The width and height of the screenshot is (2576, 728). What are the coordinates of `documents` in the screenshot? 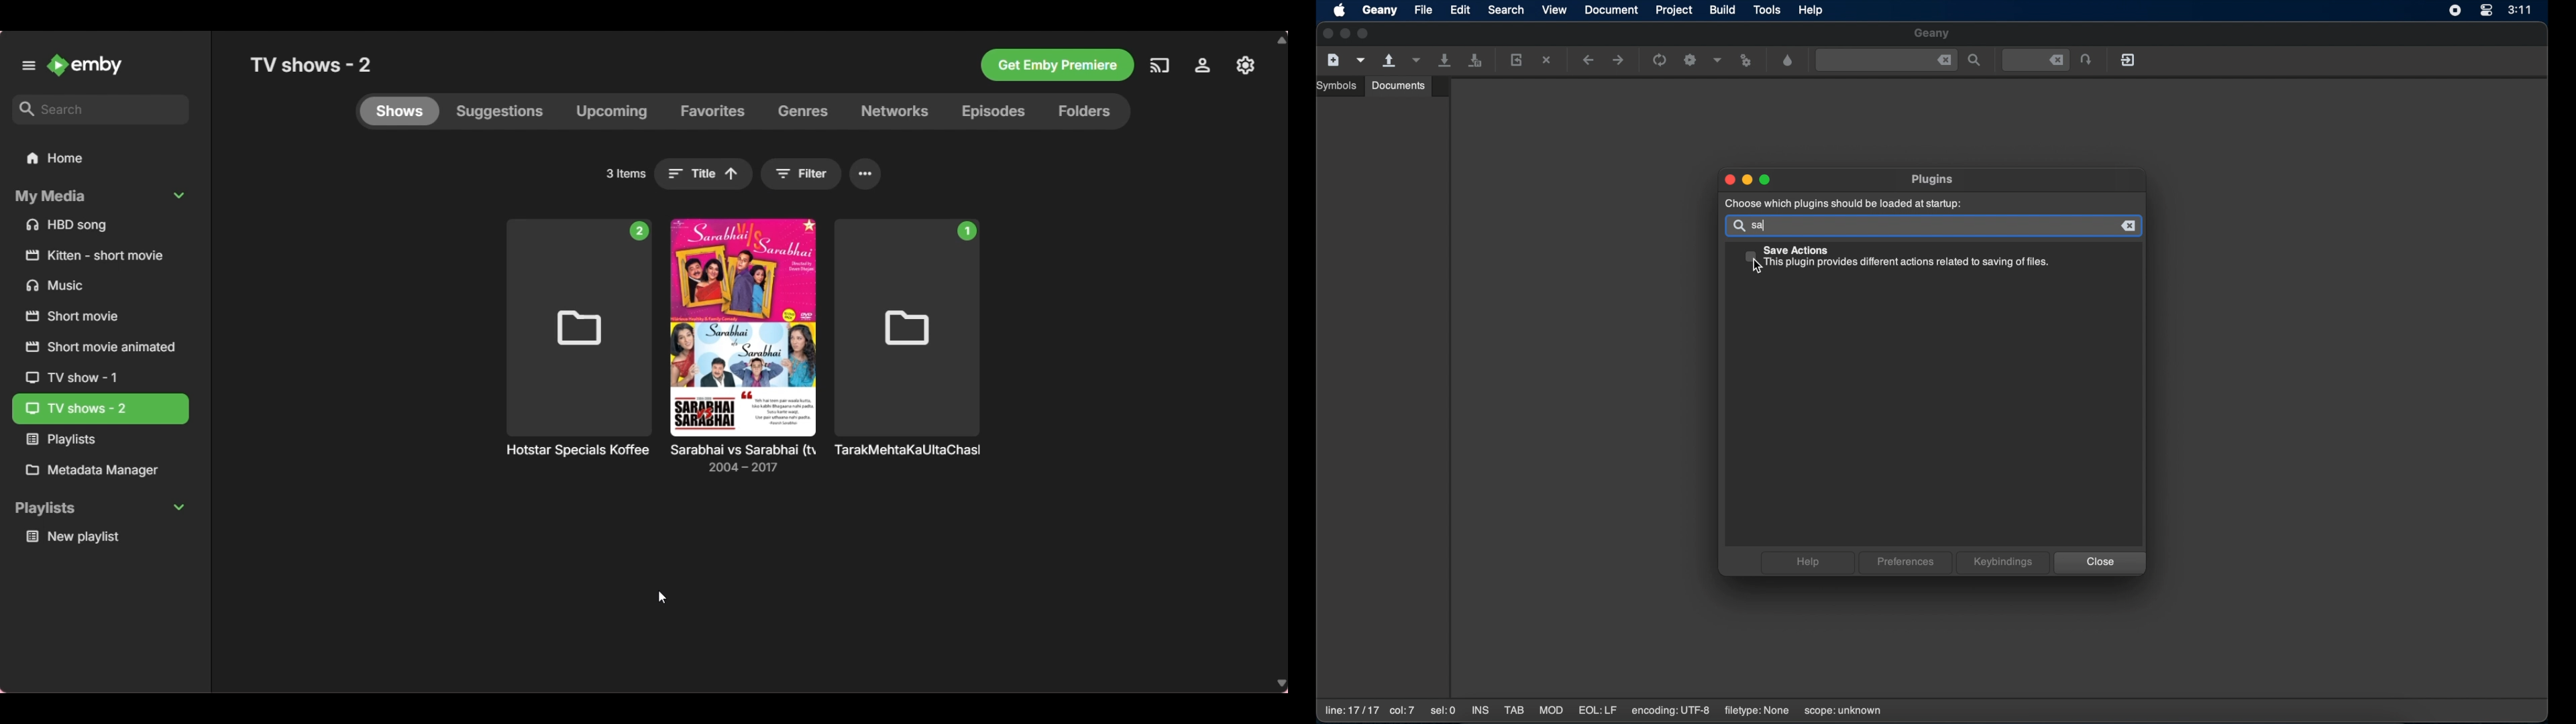 It's located at (1399, 85).